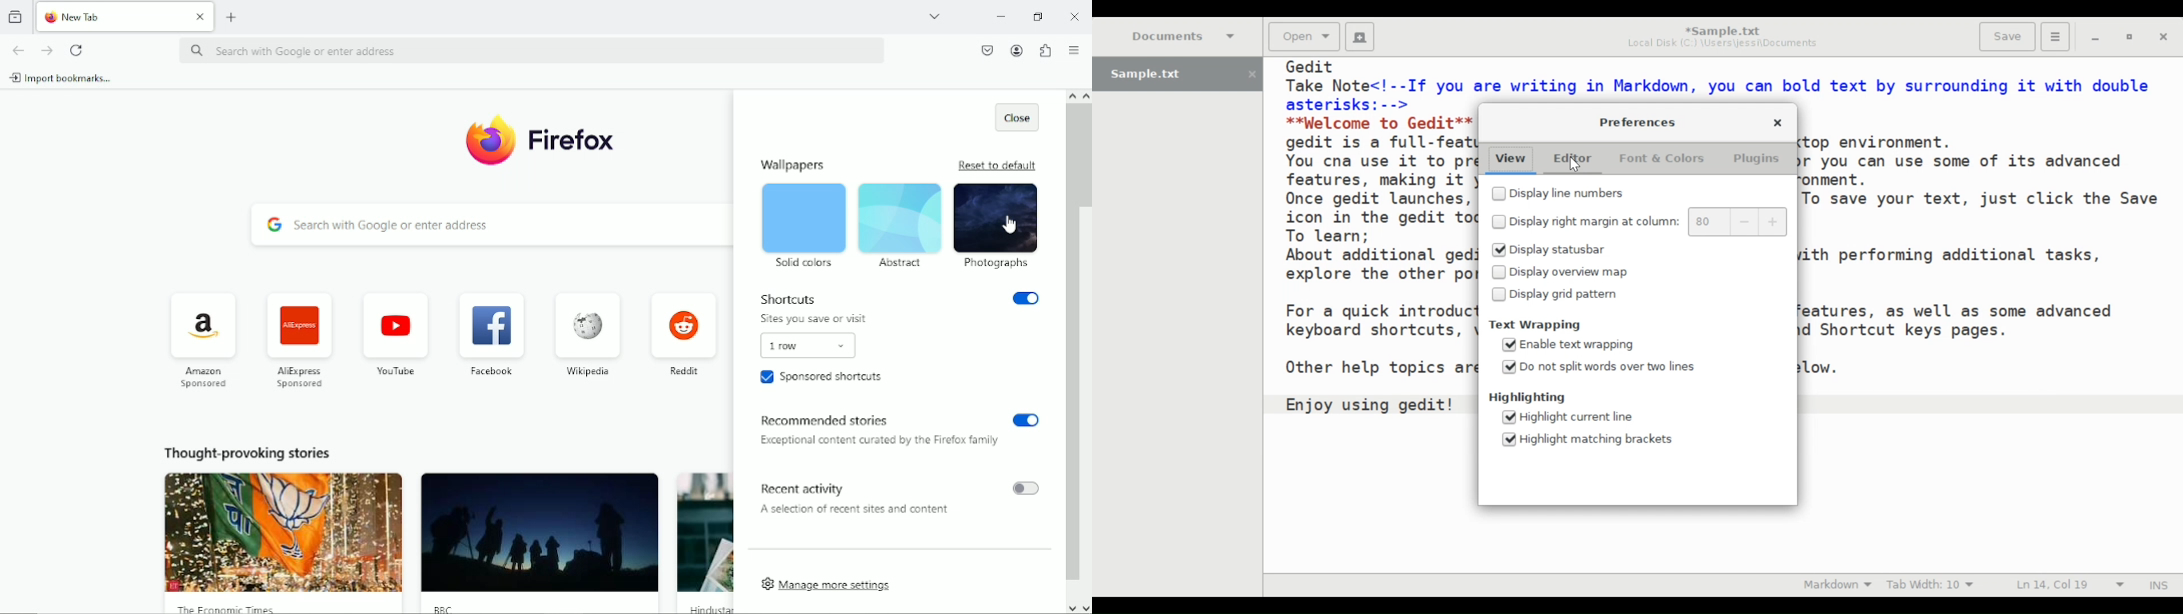 Image resolution: width=2184 pixels, height=616 pixels. What do you see at coordinates (1661, 160) in the screenshot?
I see `Font & Colors` at bounding box center [1661, 160].